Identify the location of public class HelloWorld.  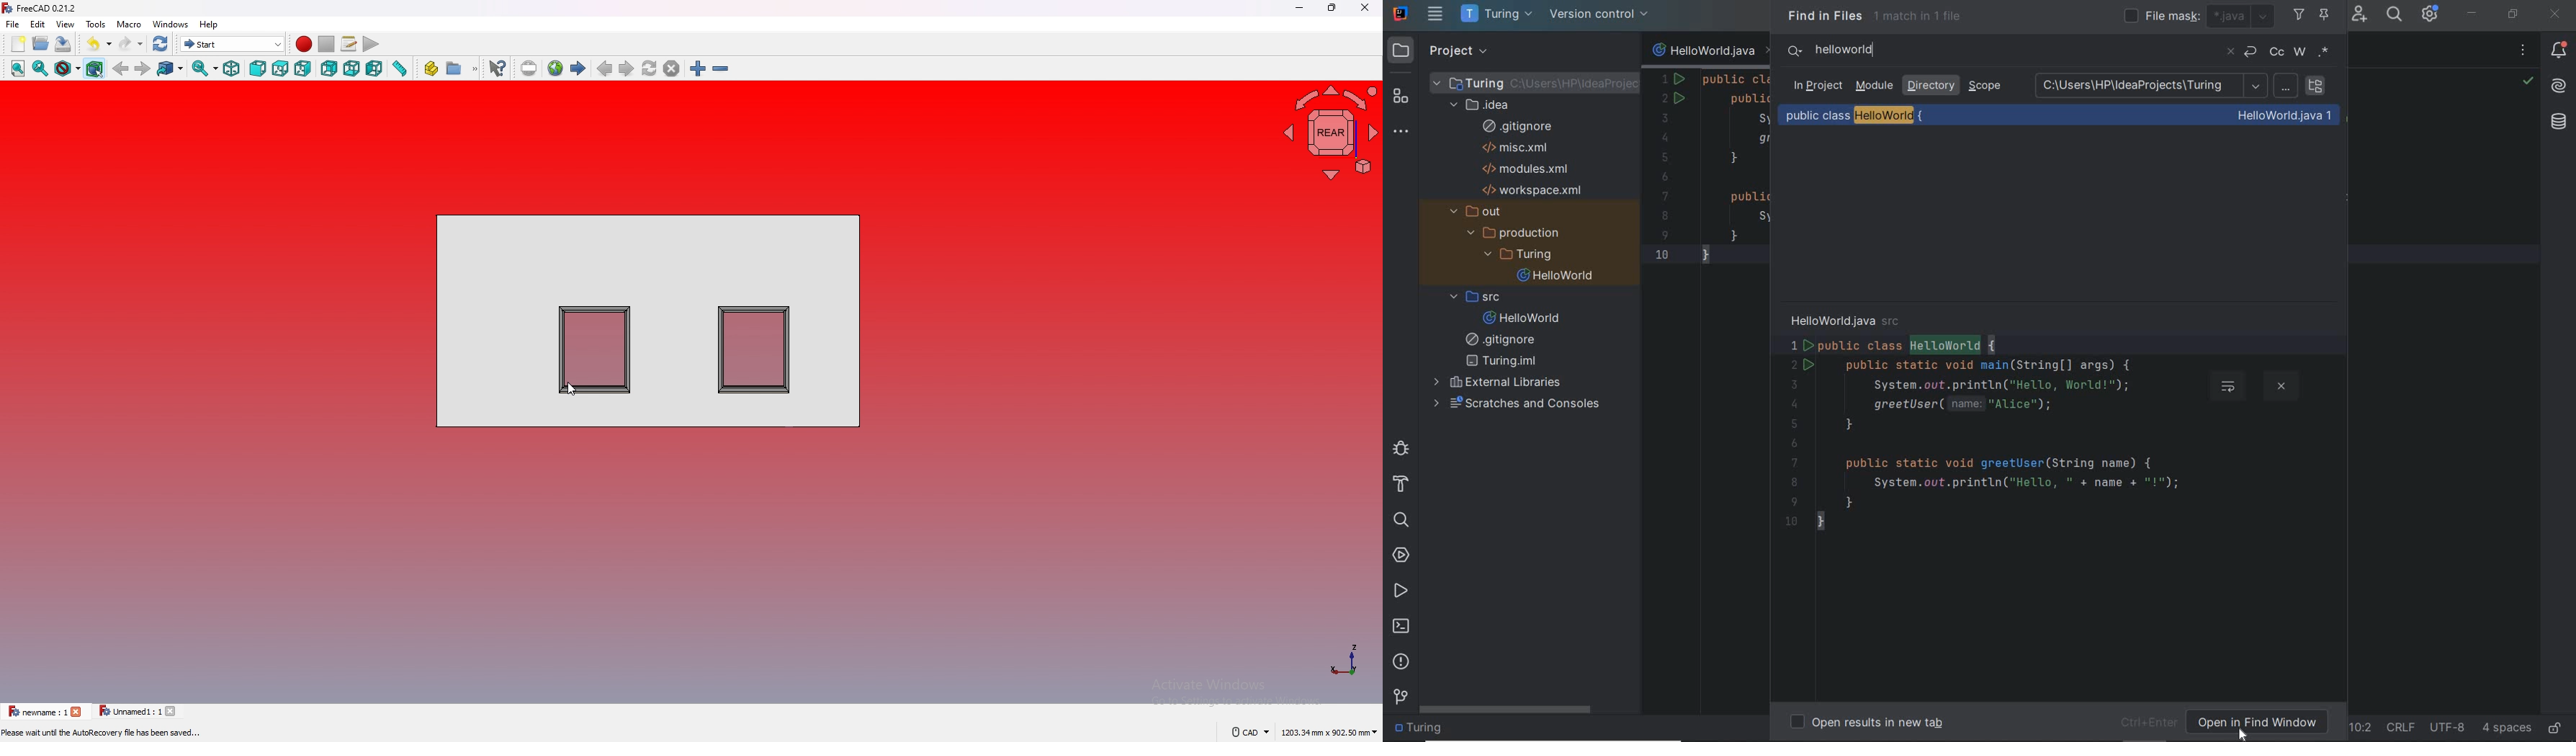
(2062, 117).